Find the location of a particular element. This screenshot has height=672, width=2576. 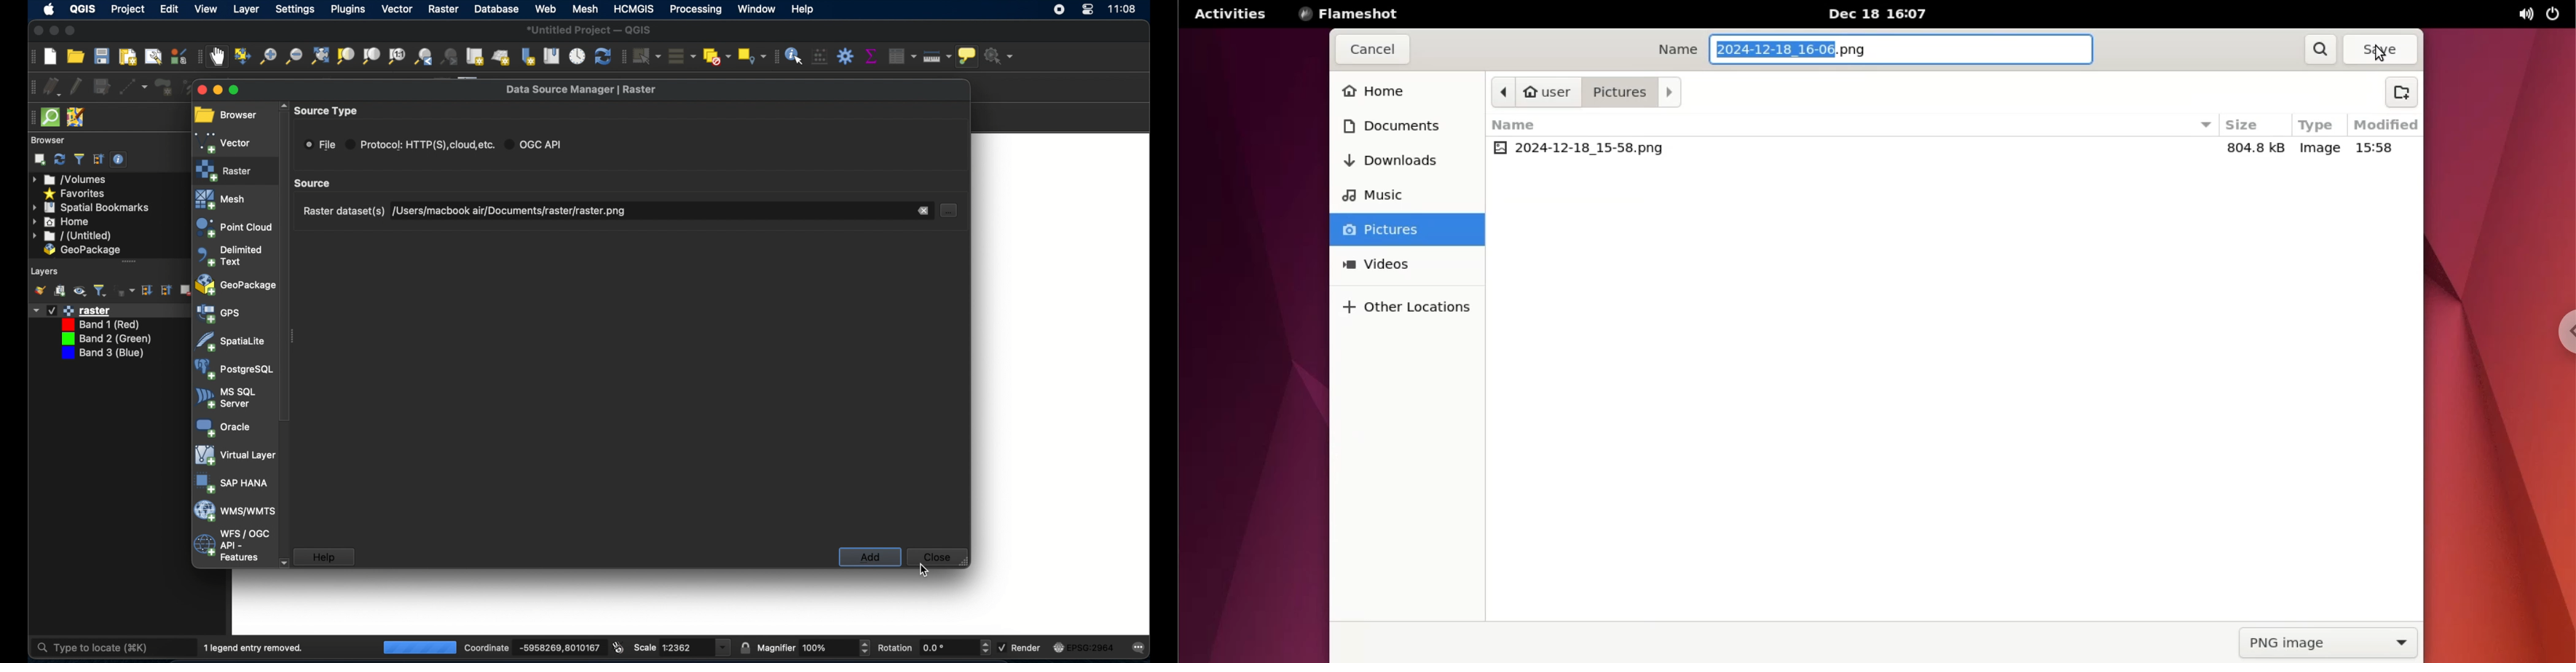

create new project is located at coordinates (50, 56).